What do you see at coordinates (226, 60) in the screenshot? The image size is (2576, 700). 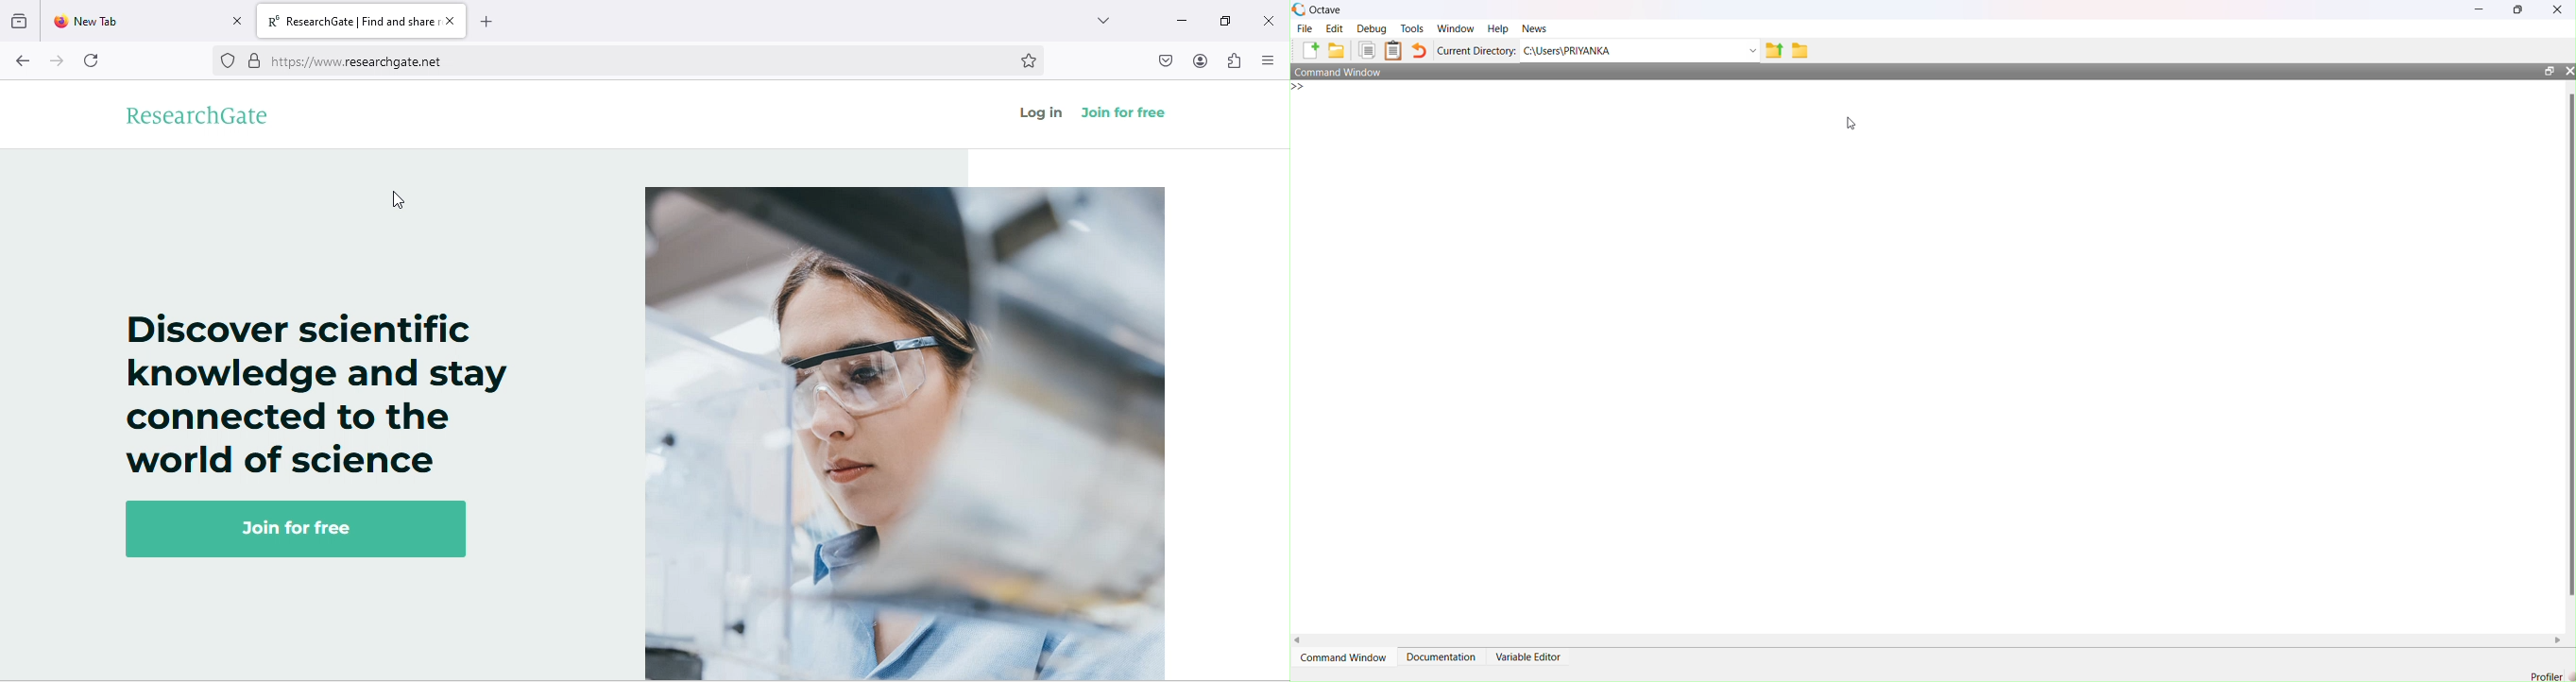 I see `proxy` at bounding box center [226, 60].